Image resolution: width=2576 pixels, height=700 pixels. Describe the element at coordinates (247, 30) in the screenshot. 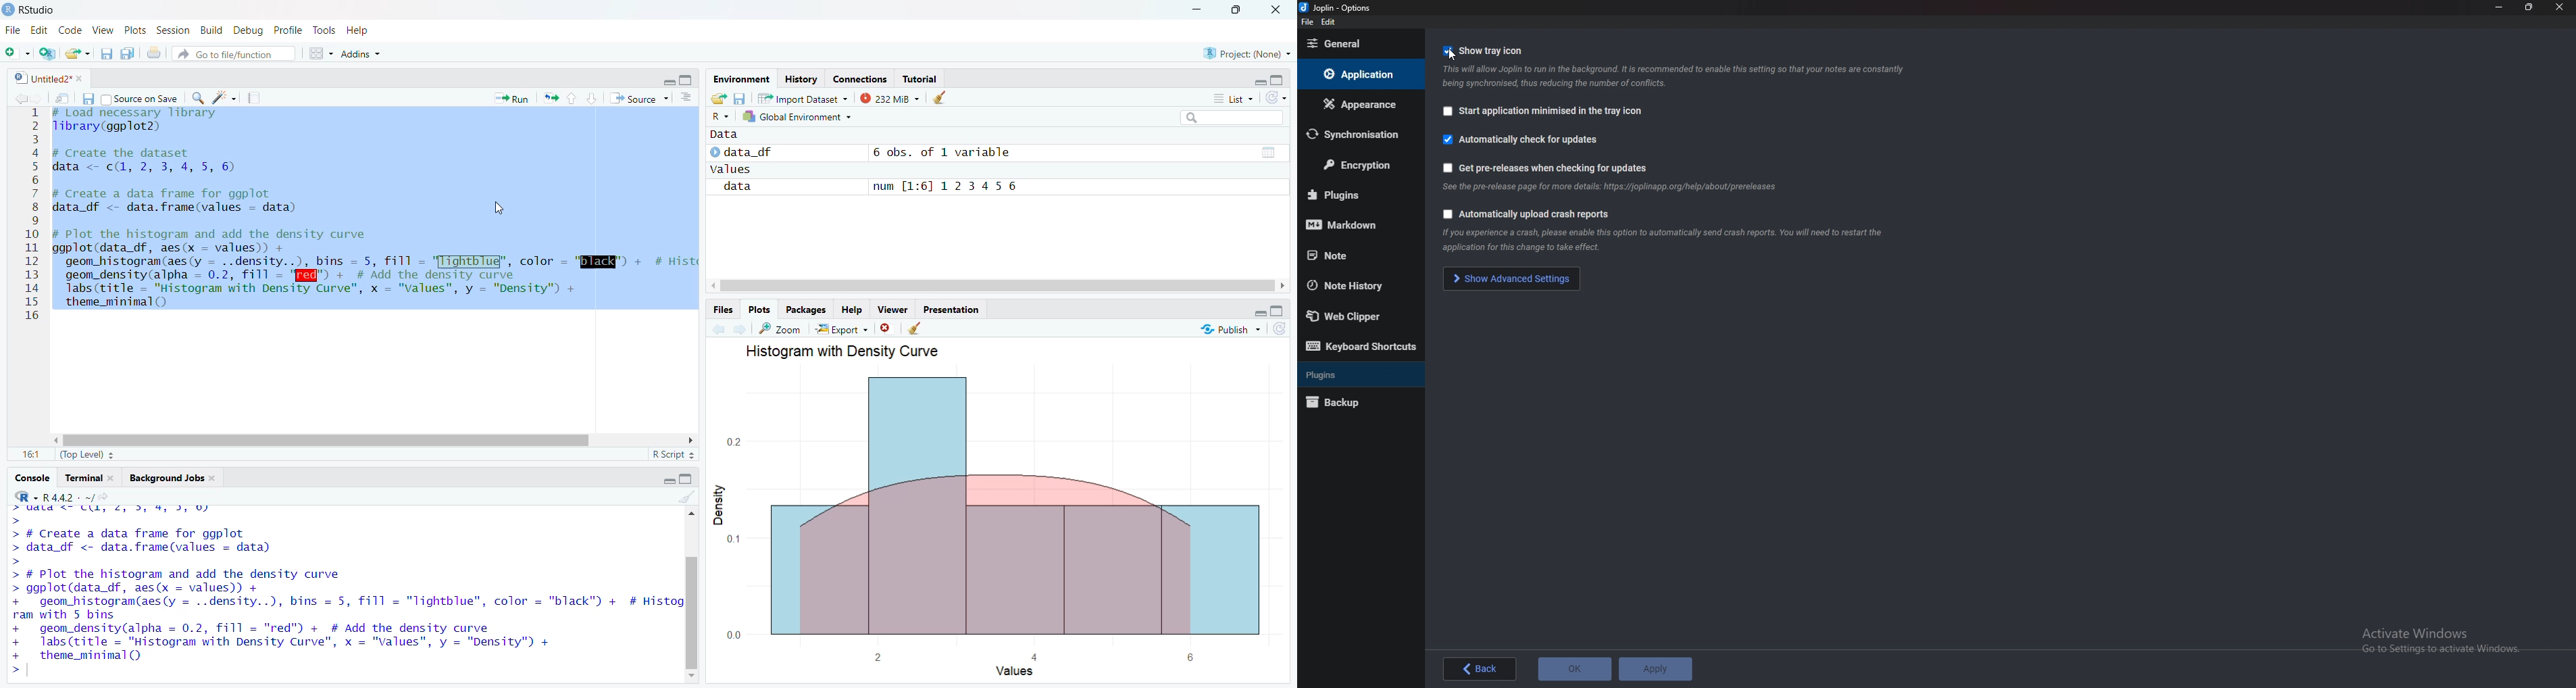

I see `Debug` at that location.